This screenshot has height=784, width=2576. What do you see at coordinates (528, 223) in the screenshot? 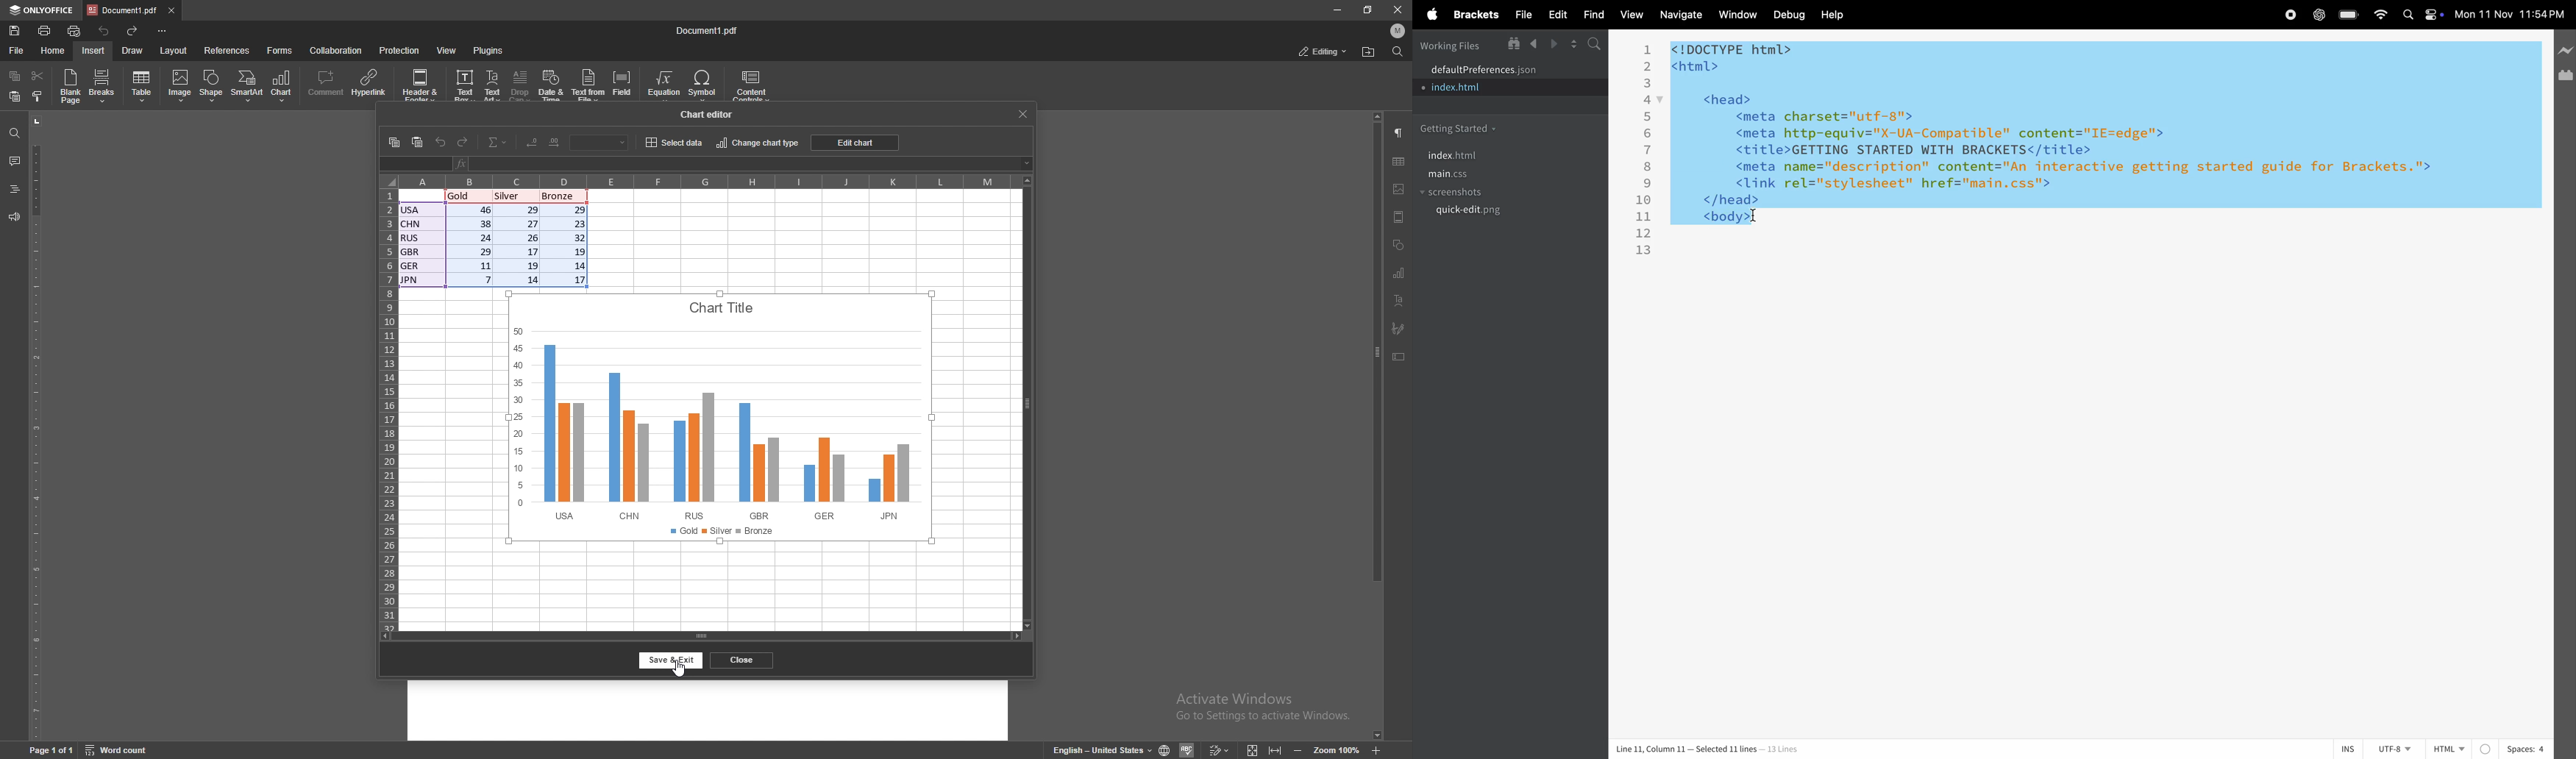
I see `27` at bounding box center [528, 223].